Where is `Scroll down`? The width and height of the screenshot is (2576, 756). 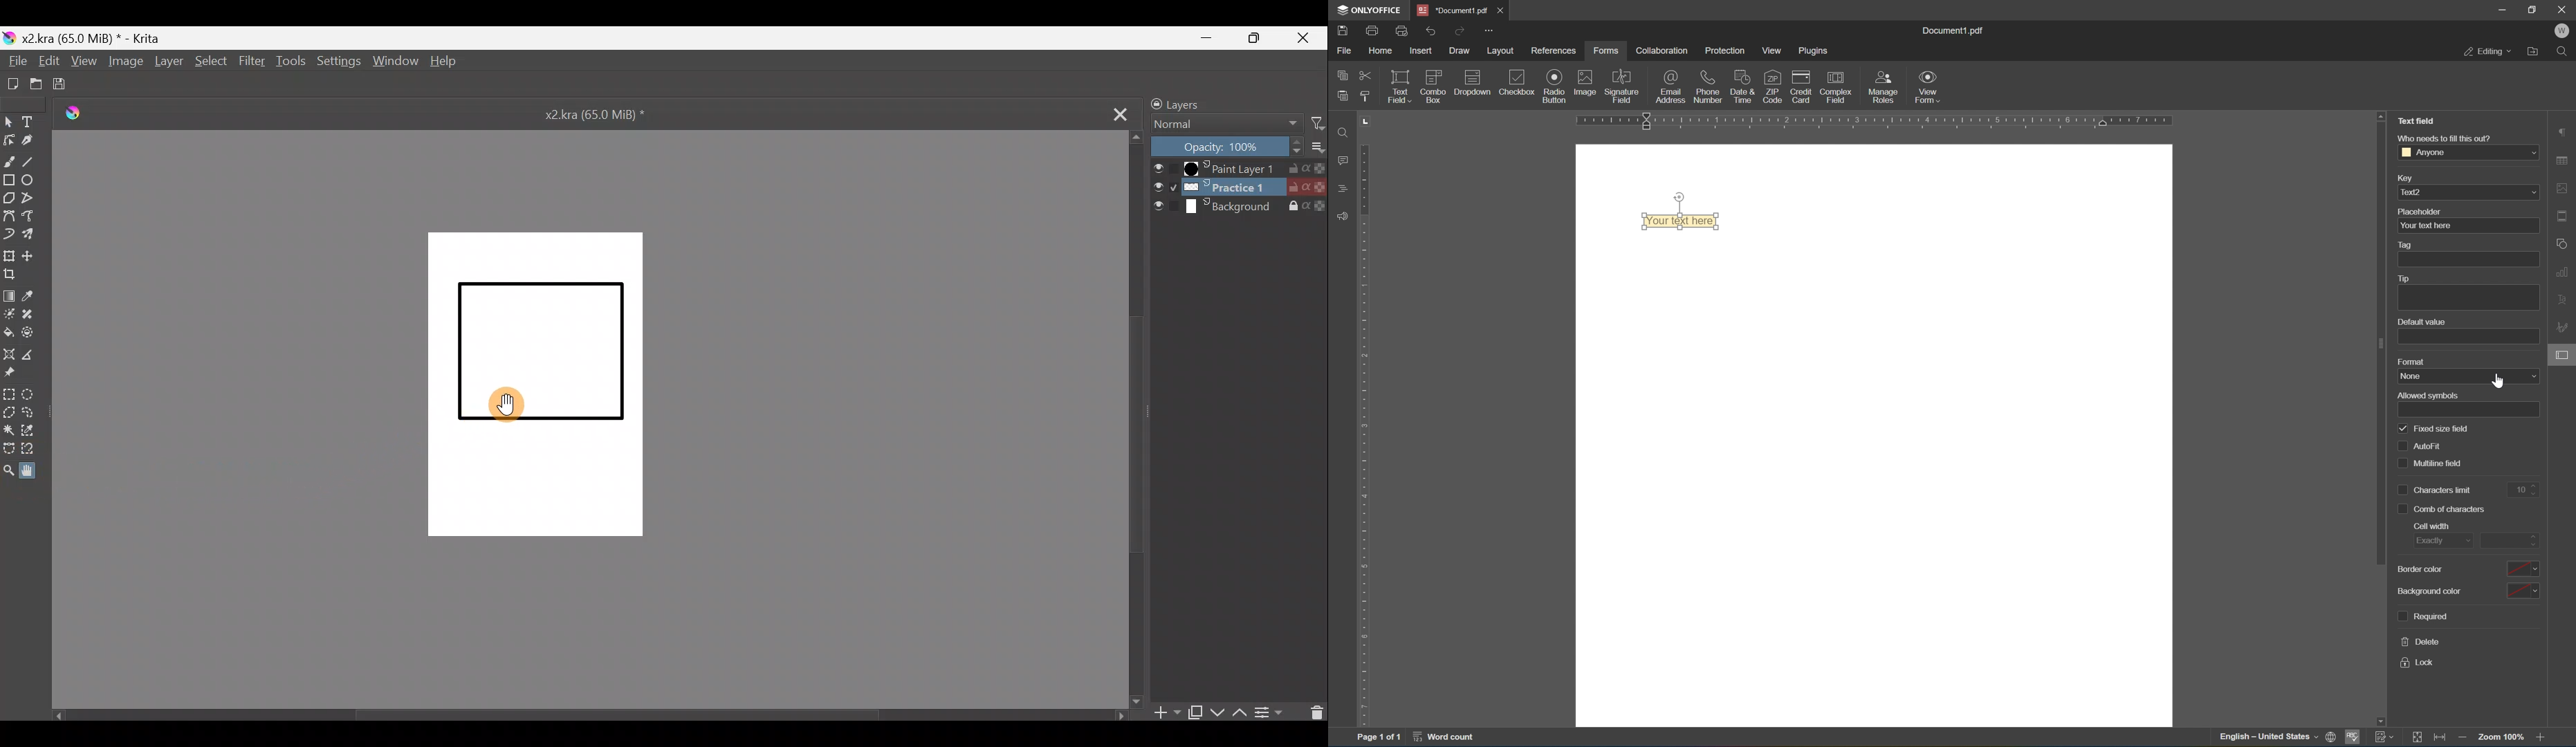 Scroll down is located at coordinates (1138, 418).